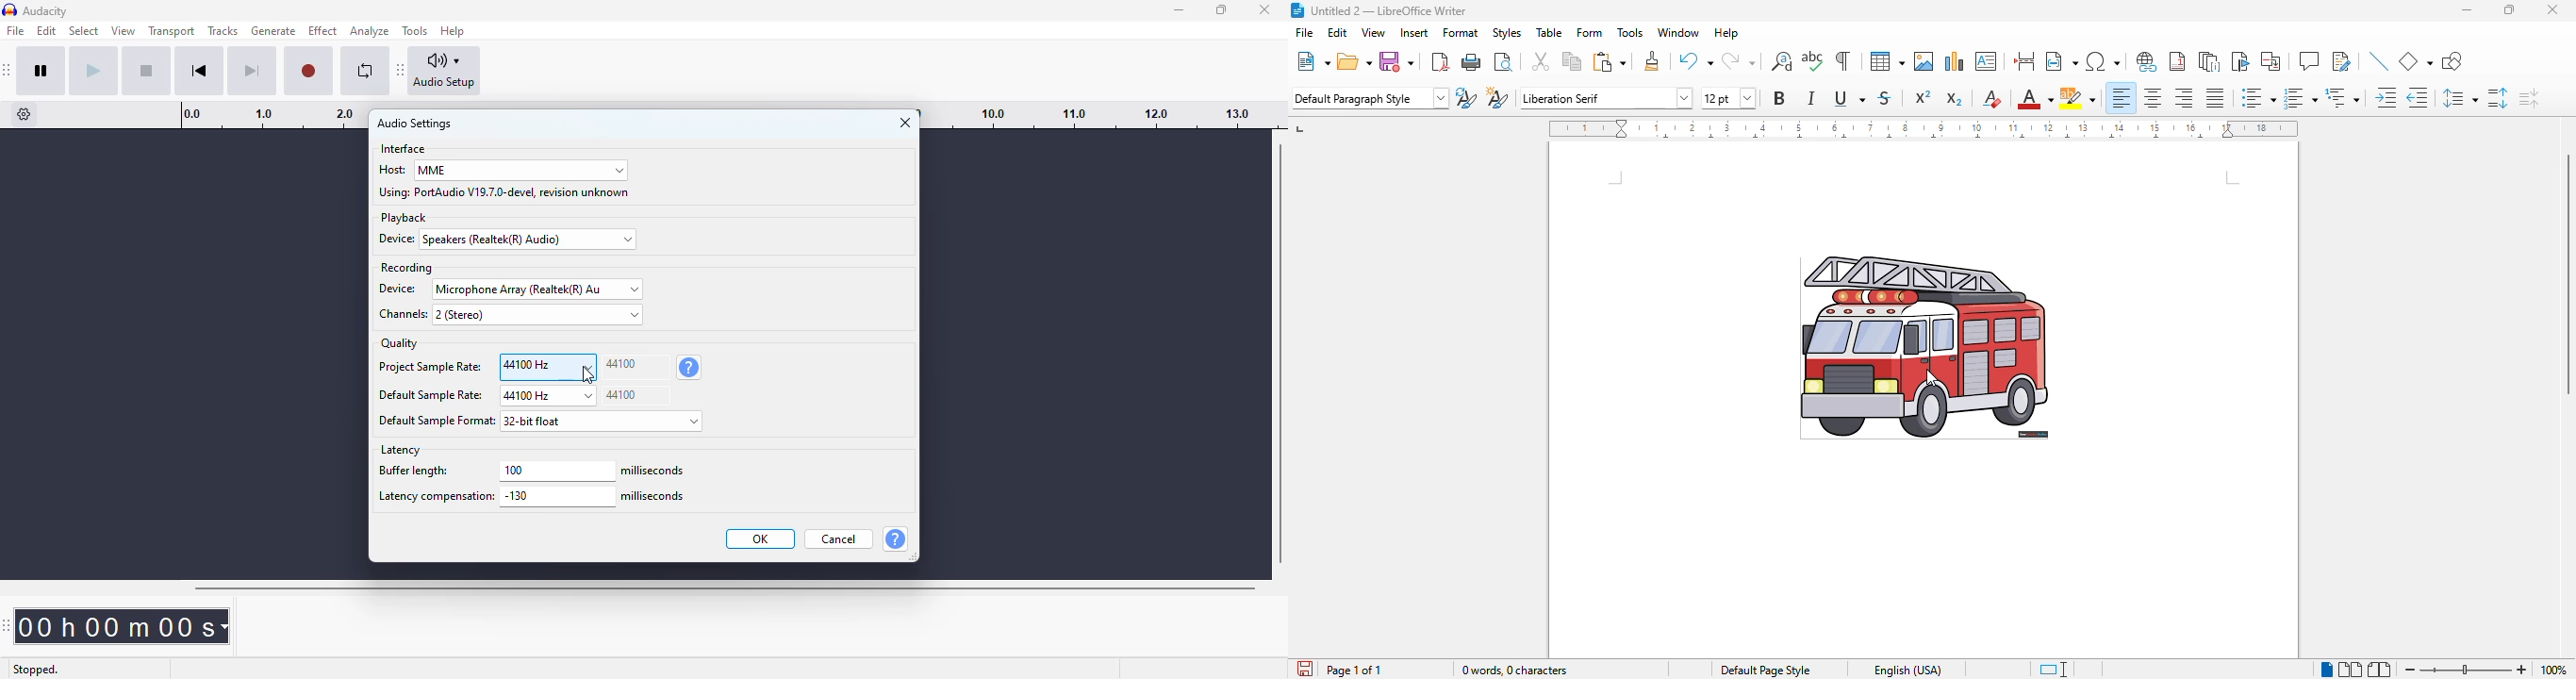 The height and width of the screenshot is (700, 2576). I want to click on help, so click(895, 538).